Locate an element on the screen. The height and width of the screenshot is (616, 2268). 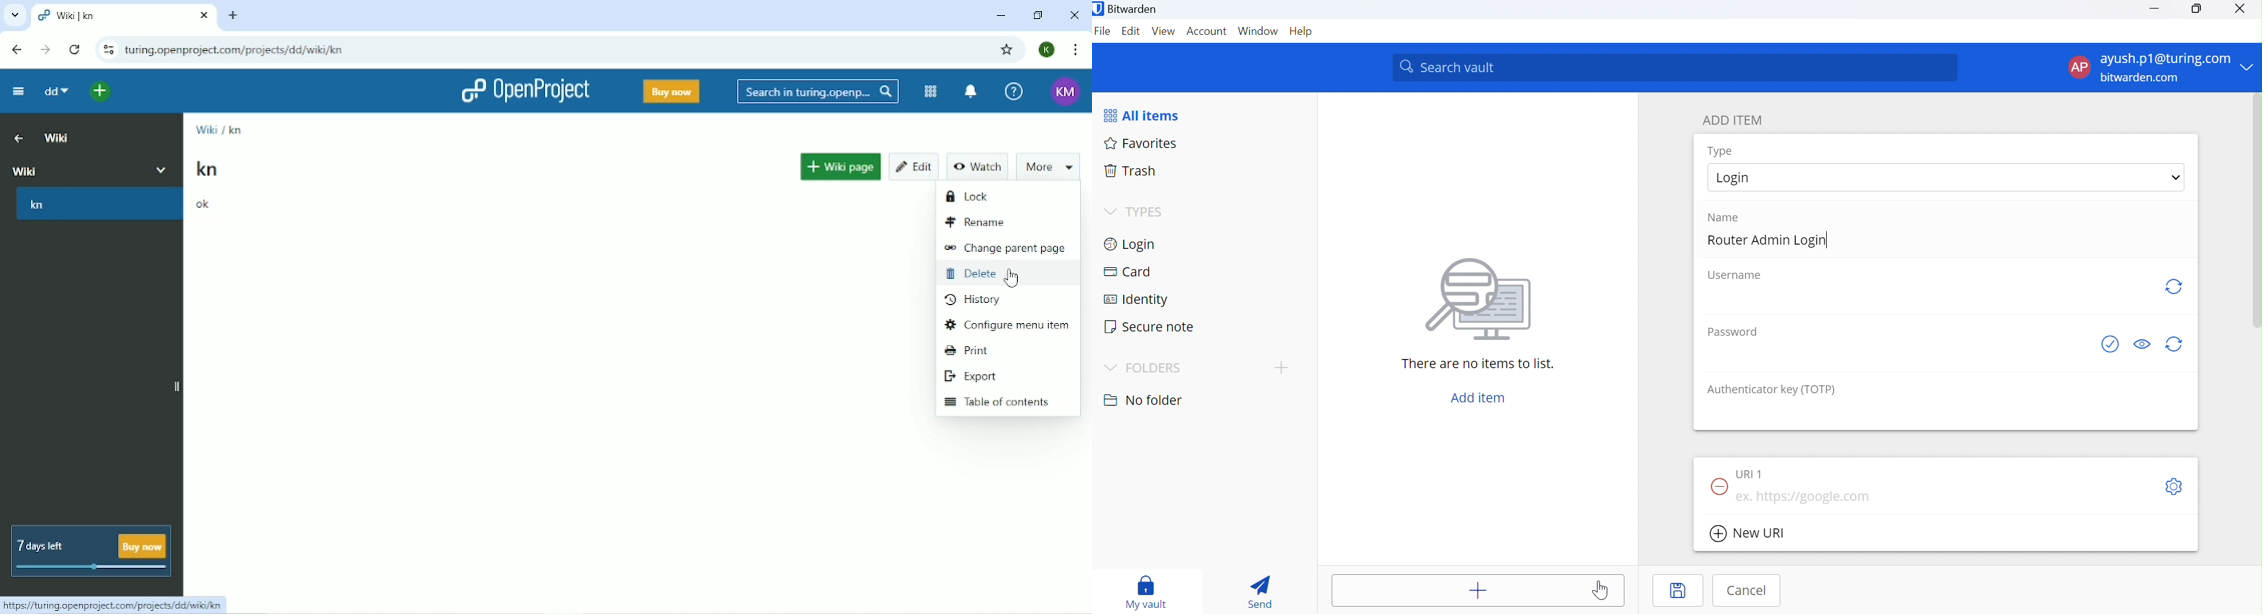
Add item is located at coordinates (1477, 398).